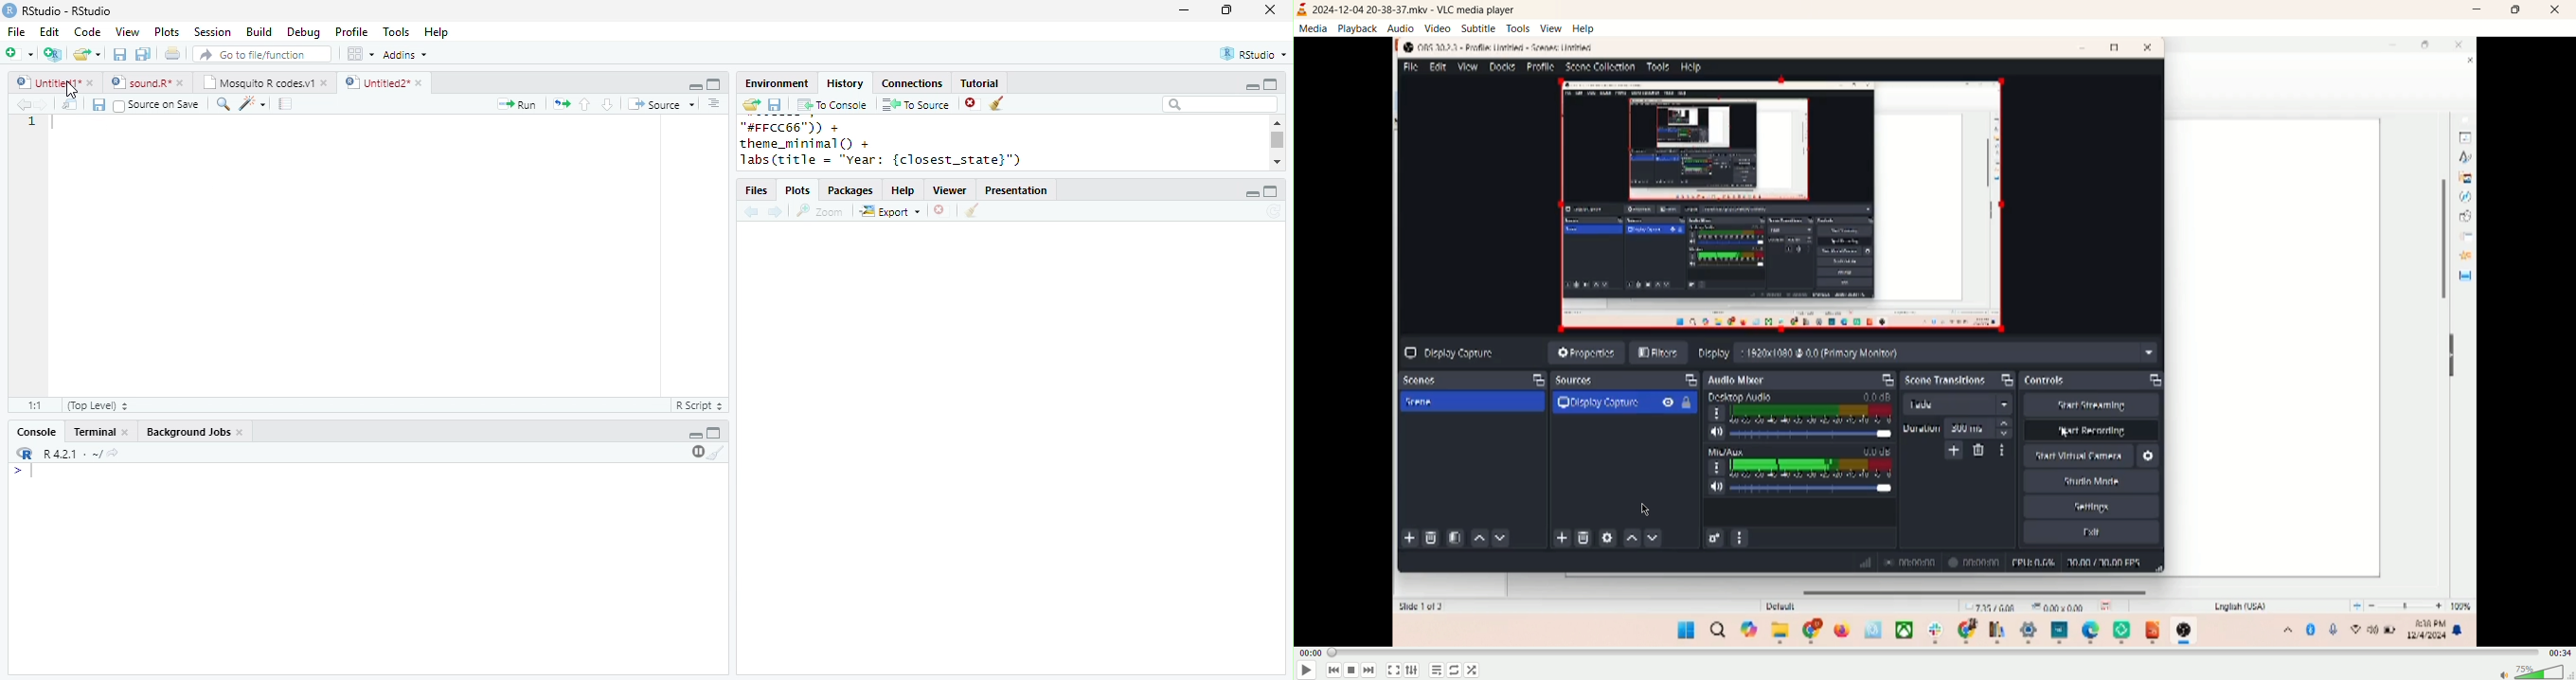  I want to click on refresh, so click(1274, 211).